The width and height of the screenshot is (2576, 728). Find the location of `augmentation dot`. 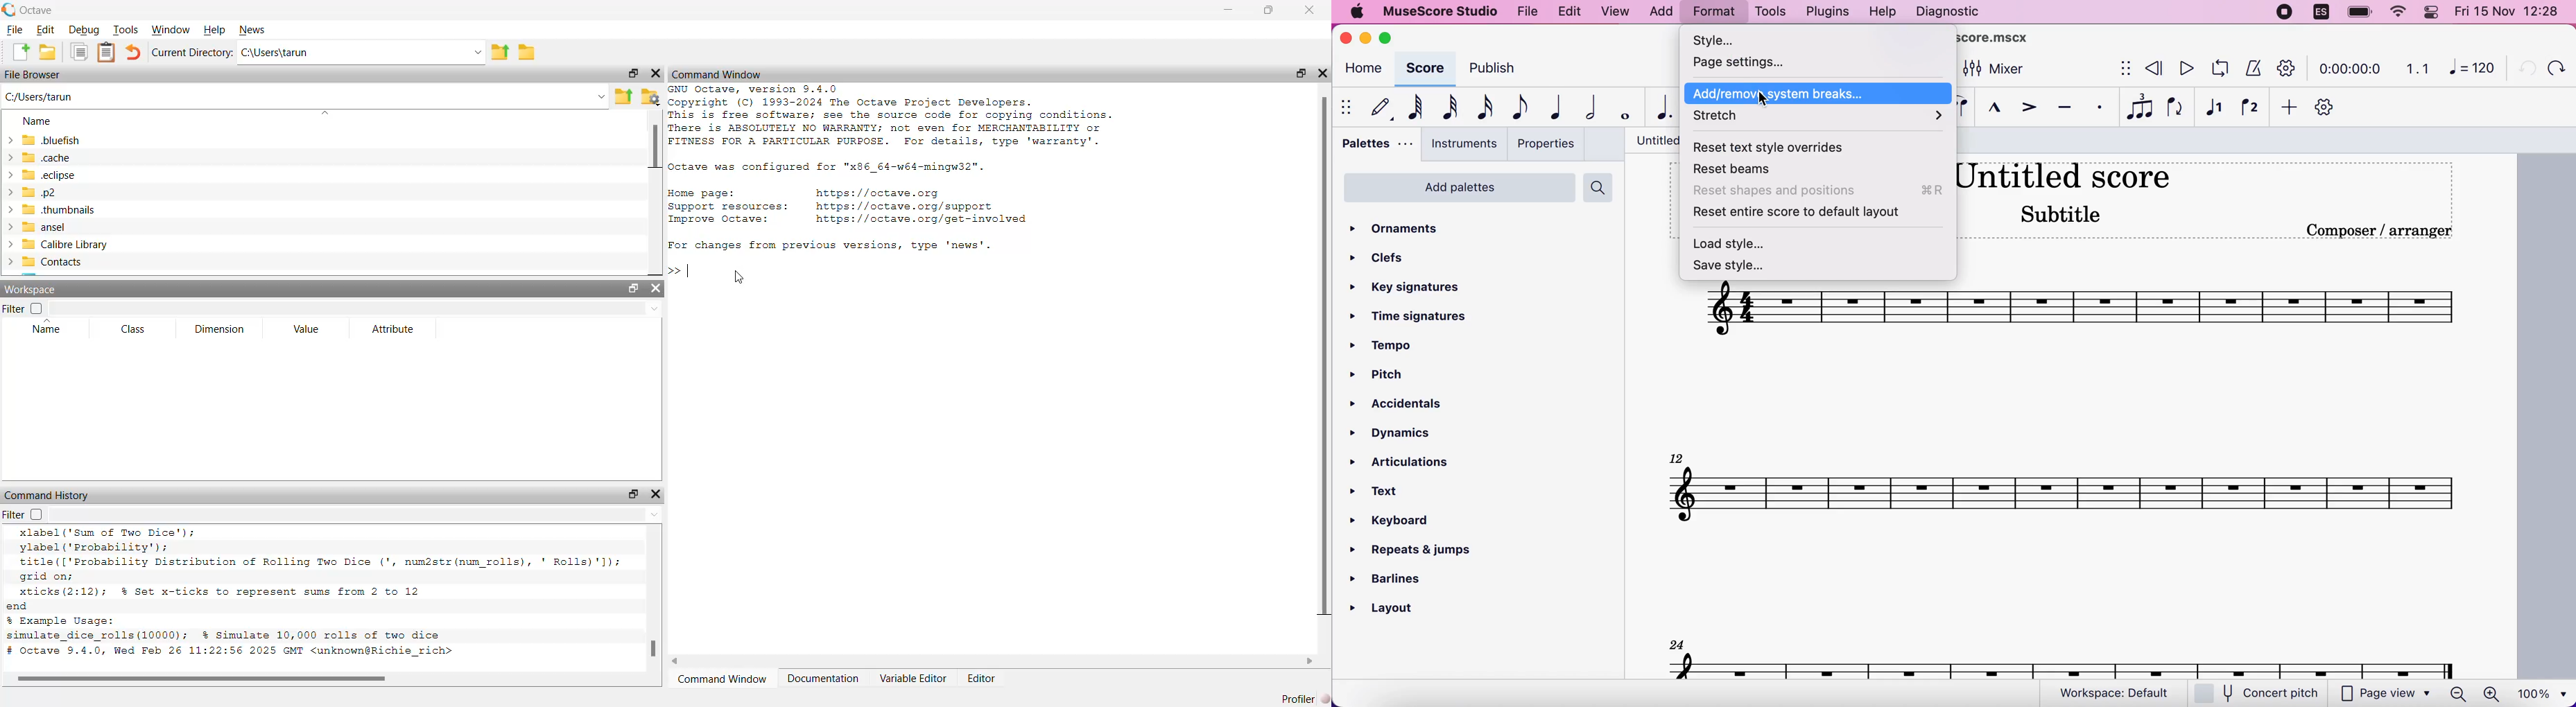

augmentation dot is located at coordinates (1659, 108).